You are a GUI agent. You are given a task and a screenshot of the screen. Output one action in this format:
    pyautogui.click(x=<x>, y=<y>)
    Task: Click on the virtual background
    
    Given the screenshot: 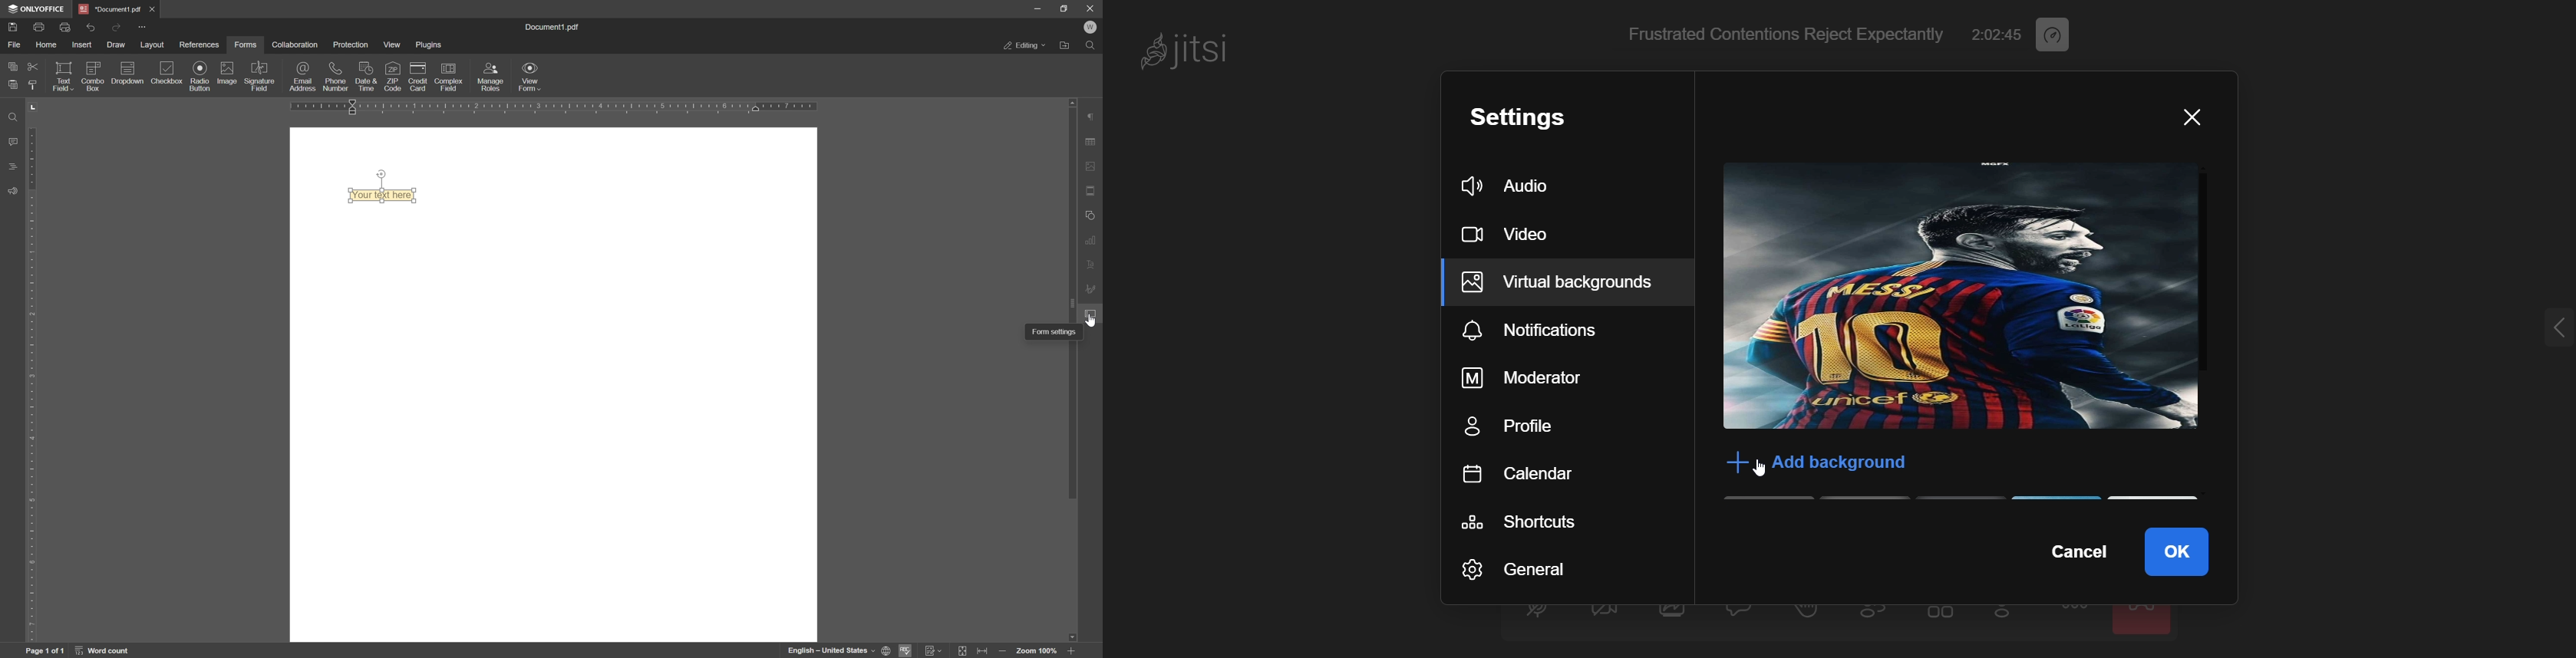 What is the action you would take?
    pyautogui.click(x=1565, y=284)
    